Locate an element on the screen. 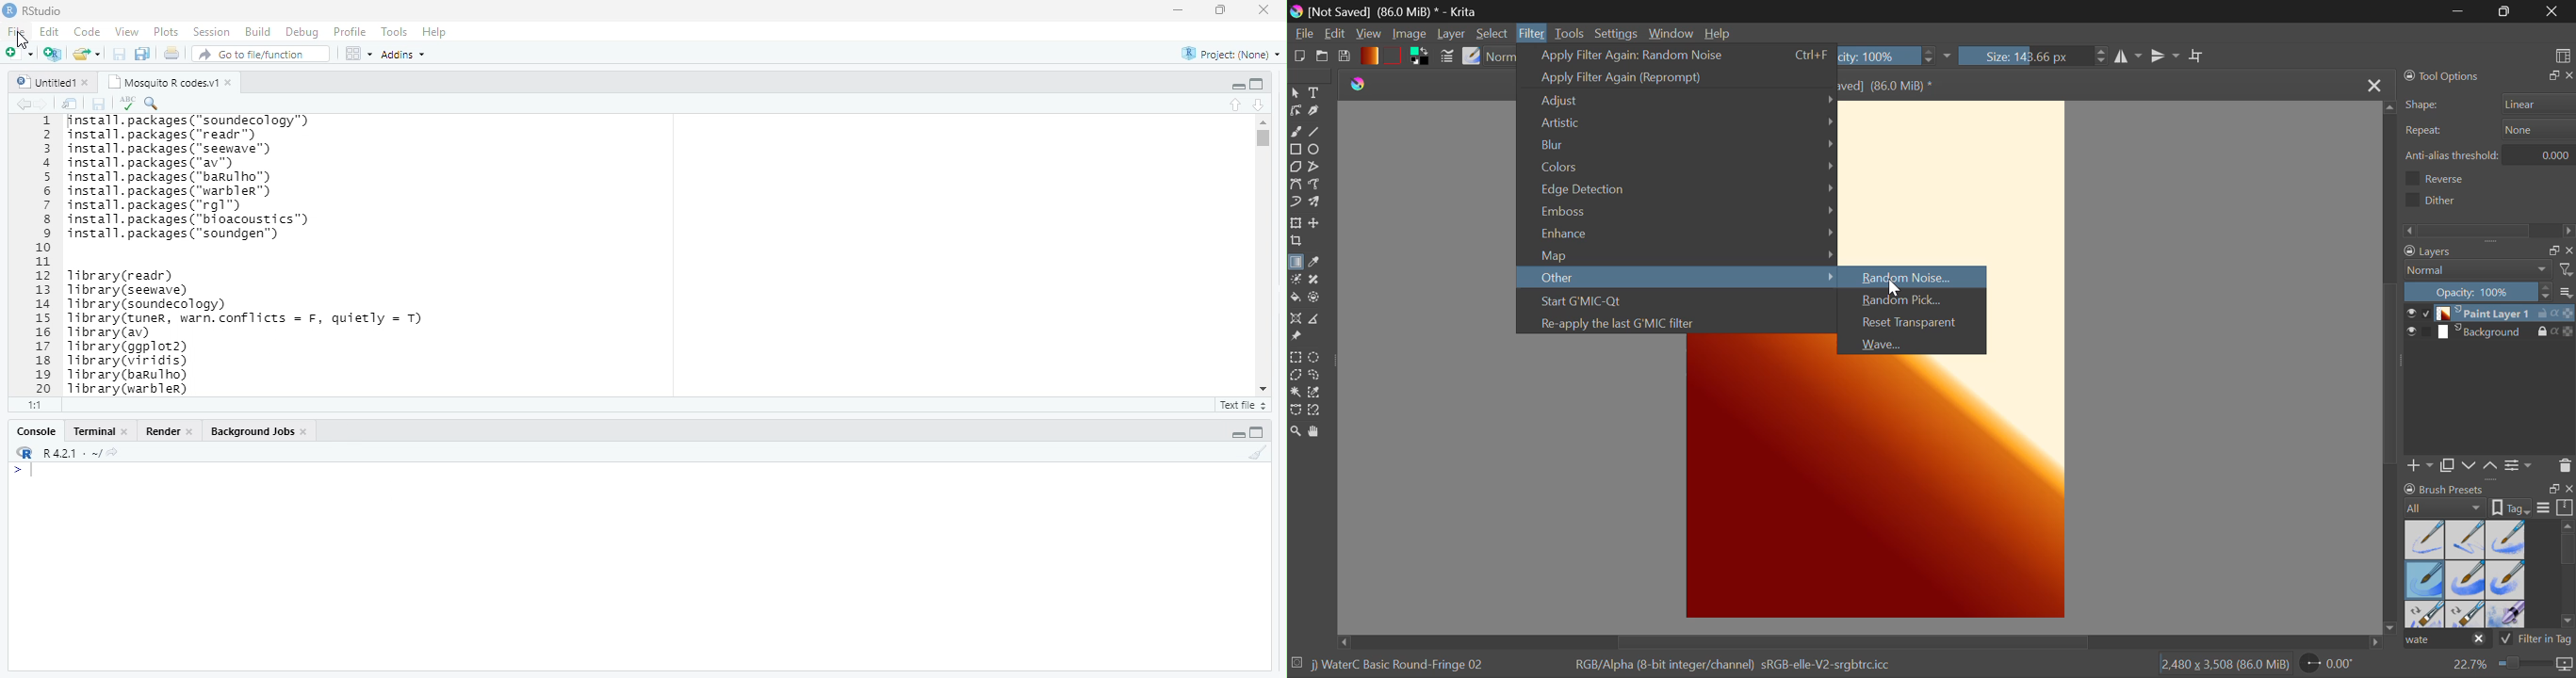  save is located at coordinates (98, 105).